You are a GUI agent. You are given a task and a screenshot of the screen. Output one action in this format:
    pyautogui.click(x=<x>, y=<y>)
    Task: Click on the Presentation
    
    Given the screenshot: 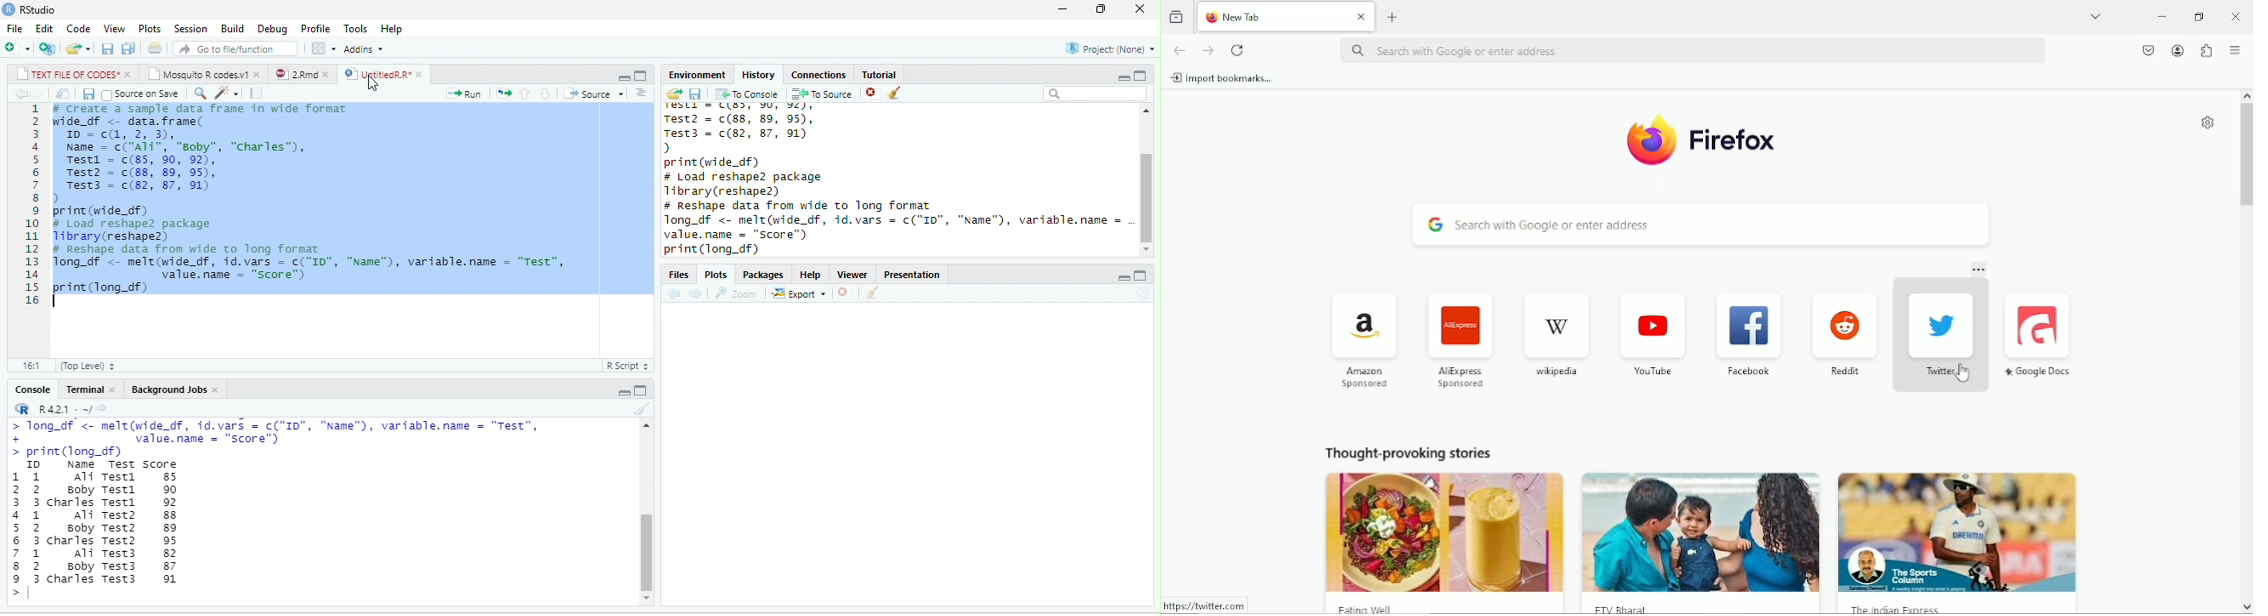 What is the action you would take?
    pyautogui.click(x=912, y=275)
    